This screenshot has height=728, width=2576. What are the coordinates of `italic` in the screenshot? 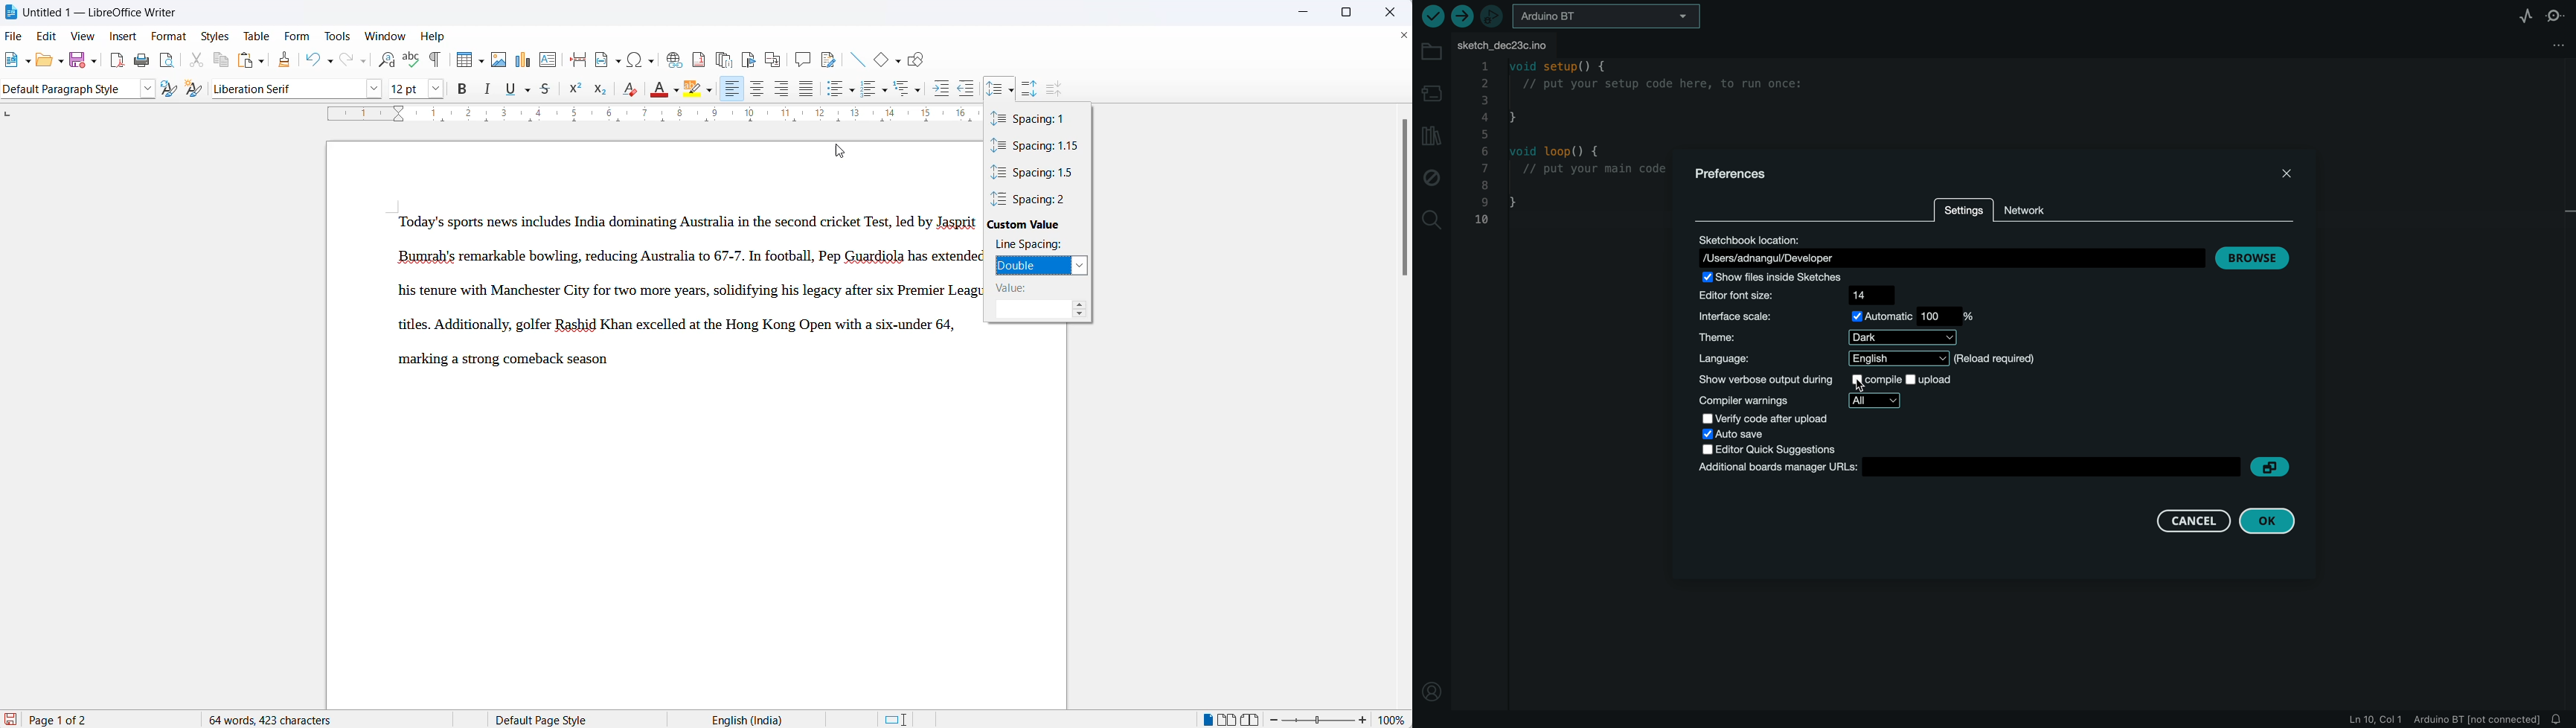 It's located at (488, 90).